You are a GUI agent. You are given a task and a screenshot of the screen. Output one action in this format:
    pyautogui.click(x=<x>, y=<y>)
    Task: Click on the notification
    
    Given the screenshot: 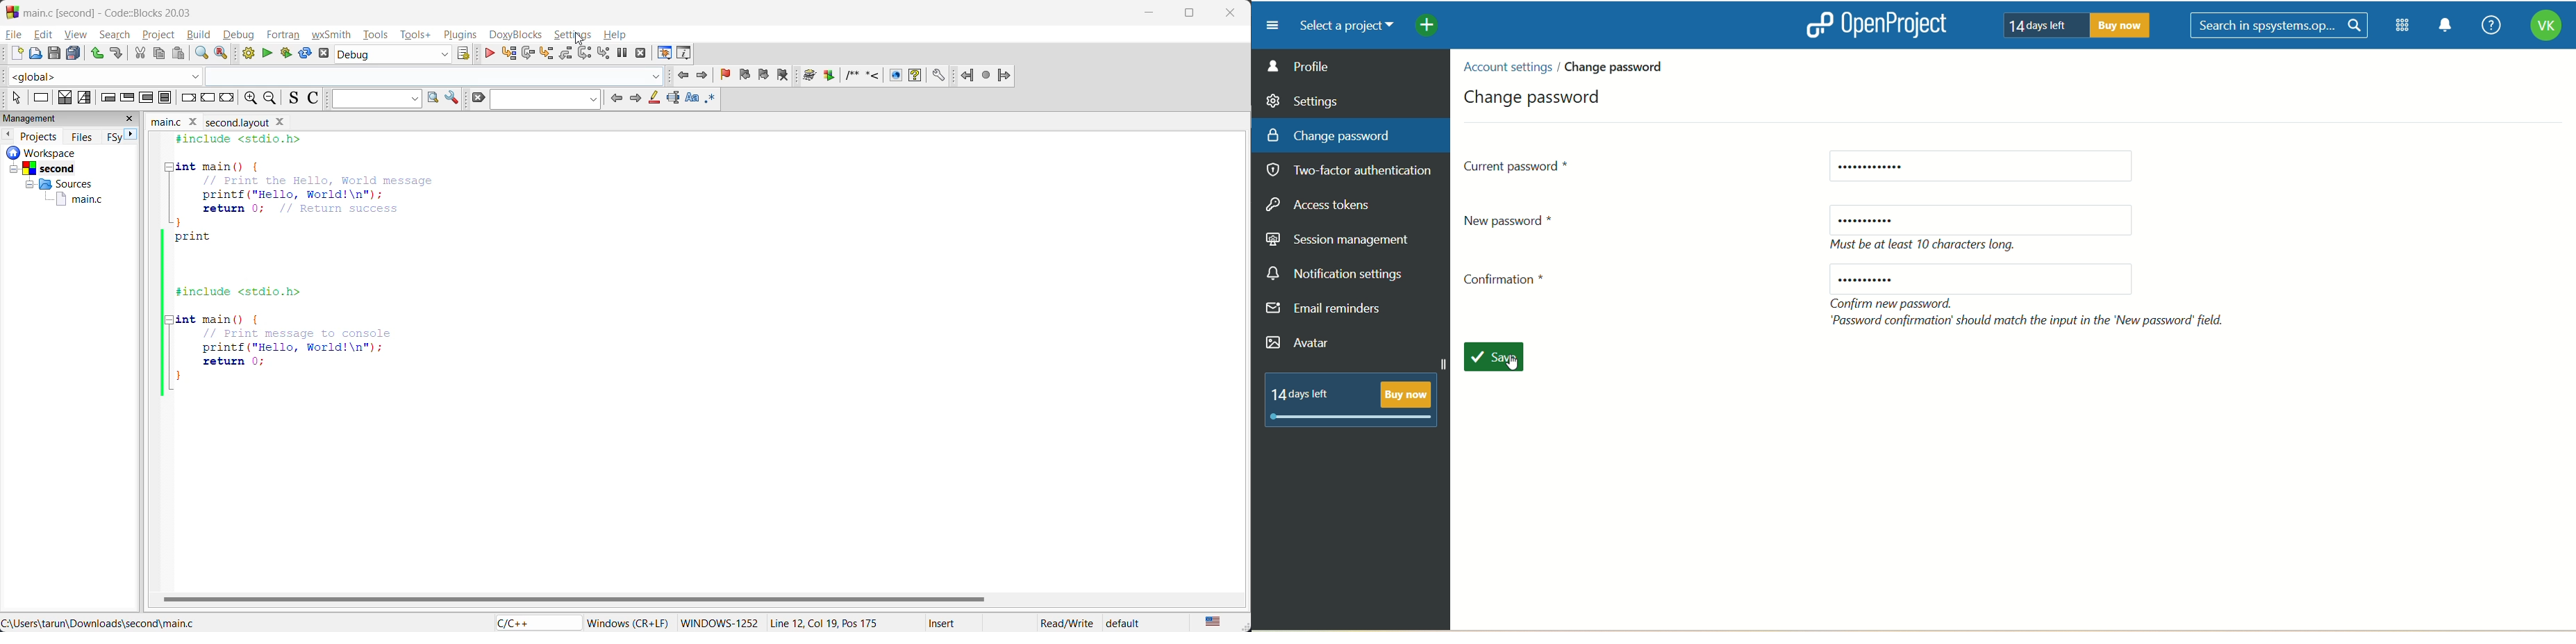 What is the action you would take?
    pyautogui.click(x=2446, y=27)
    